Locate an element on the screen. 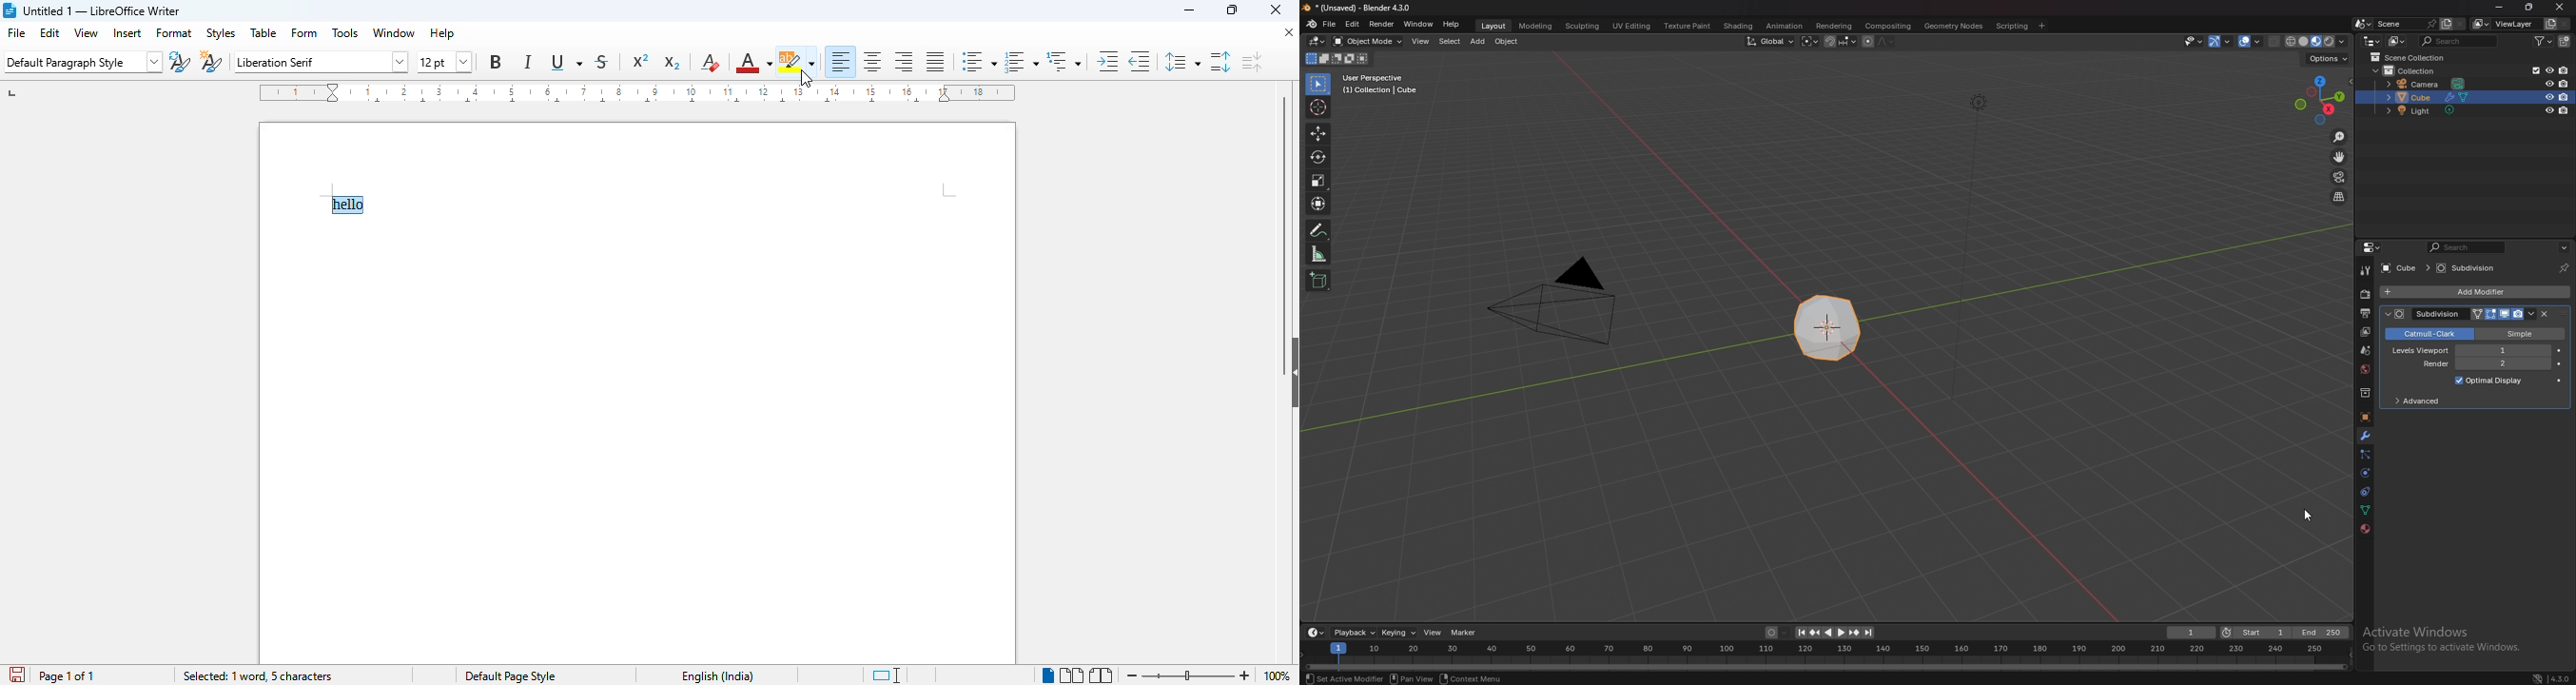  standard selection is located at coordinates (880, 675).